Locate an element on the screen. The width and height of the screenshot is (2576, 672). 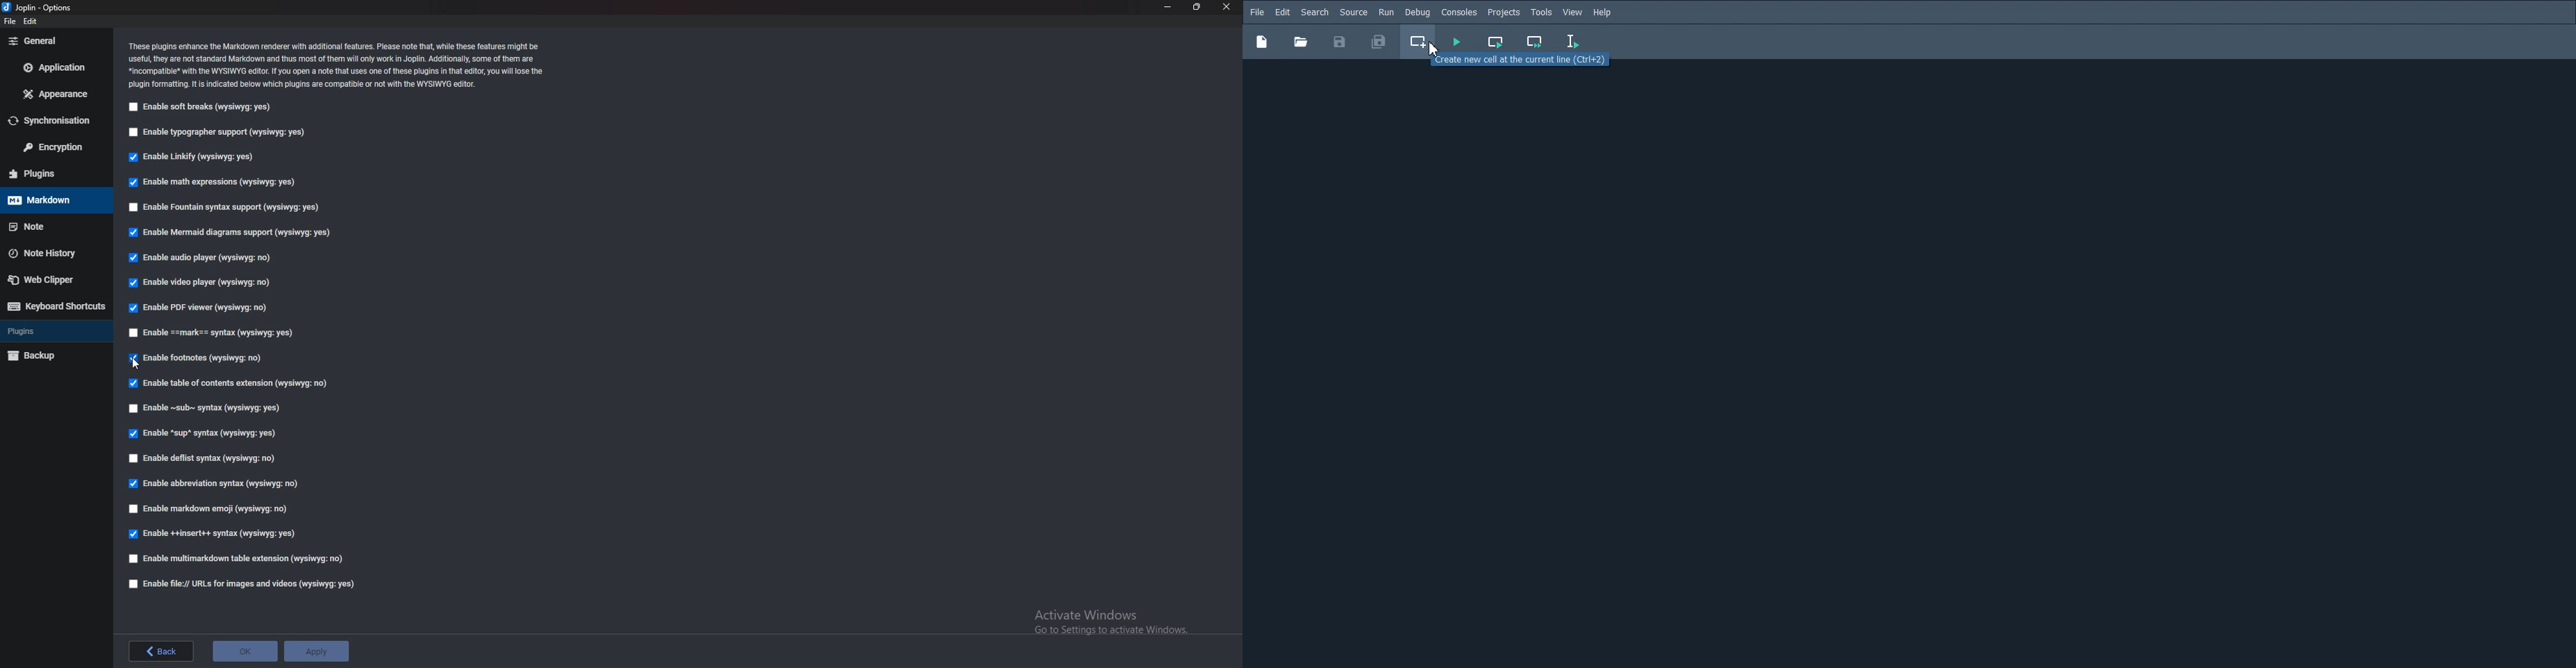
Enable math expressions is located at coordinates (212, 181).